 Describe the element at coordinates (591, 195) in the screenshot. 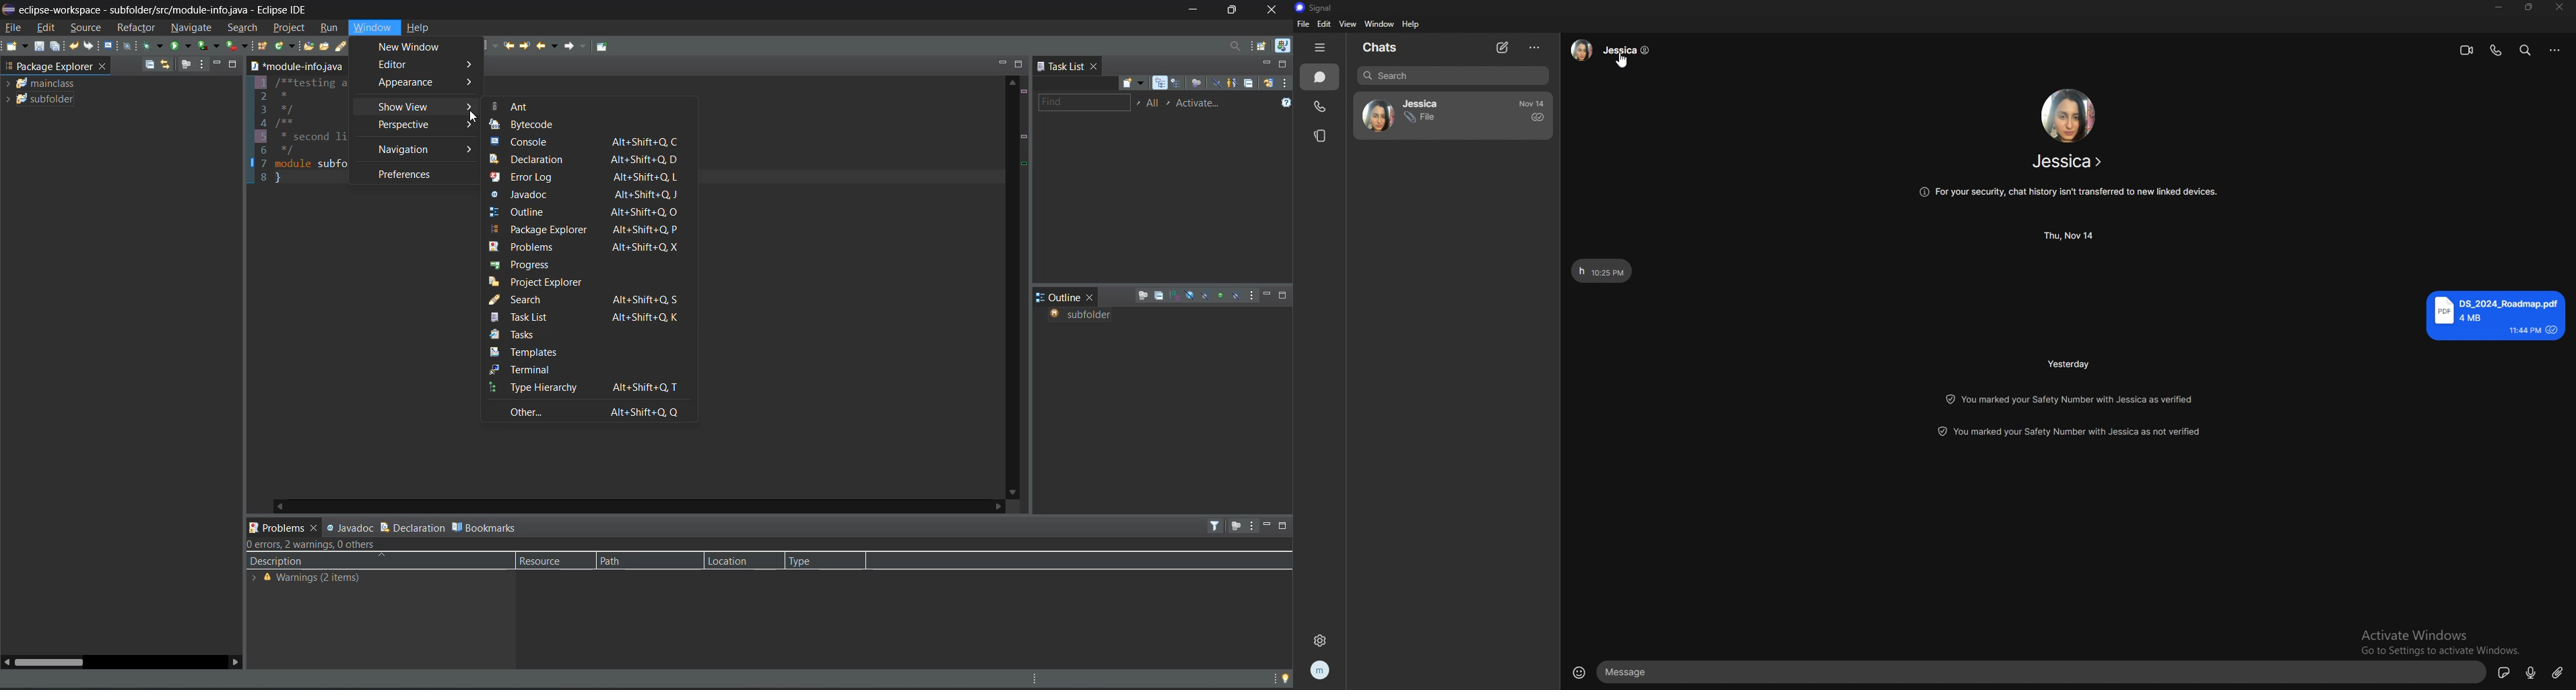

I see `javadoc` at that location.